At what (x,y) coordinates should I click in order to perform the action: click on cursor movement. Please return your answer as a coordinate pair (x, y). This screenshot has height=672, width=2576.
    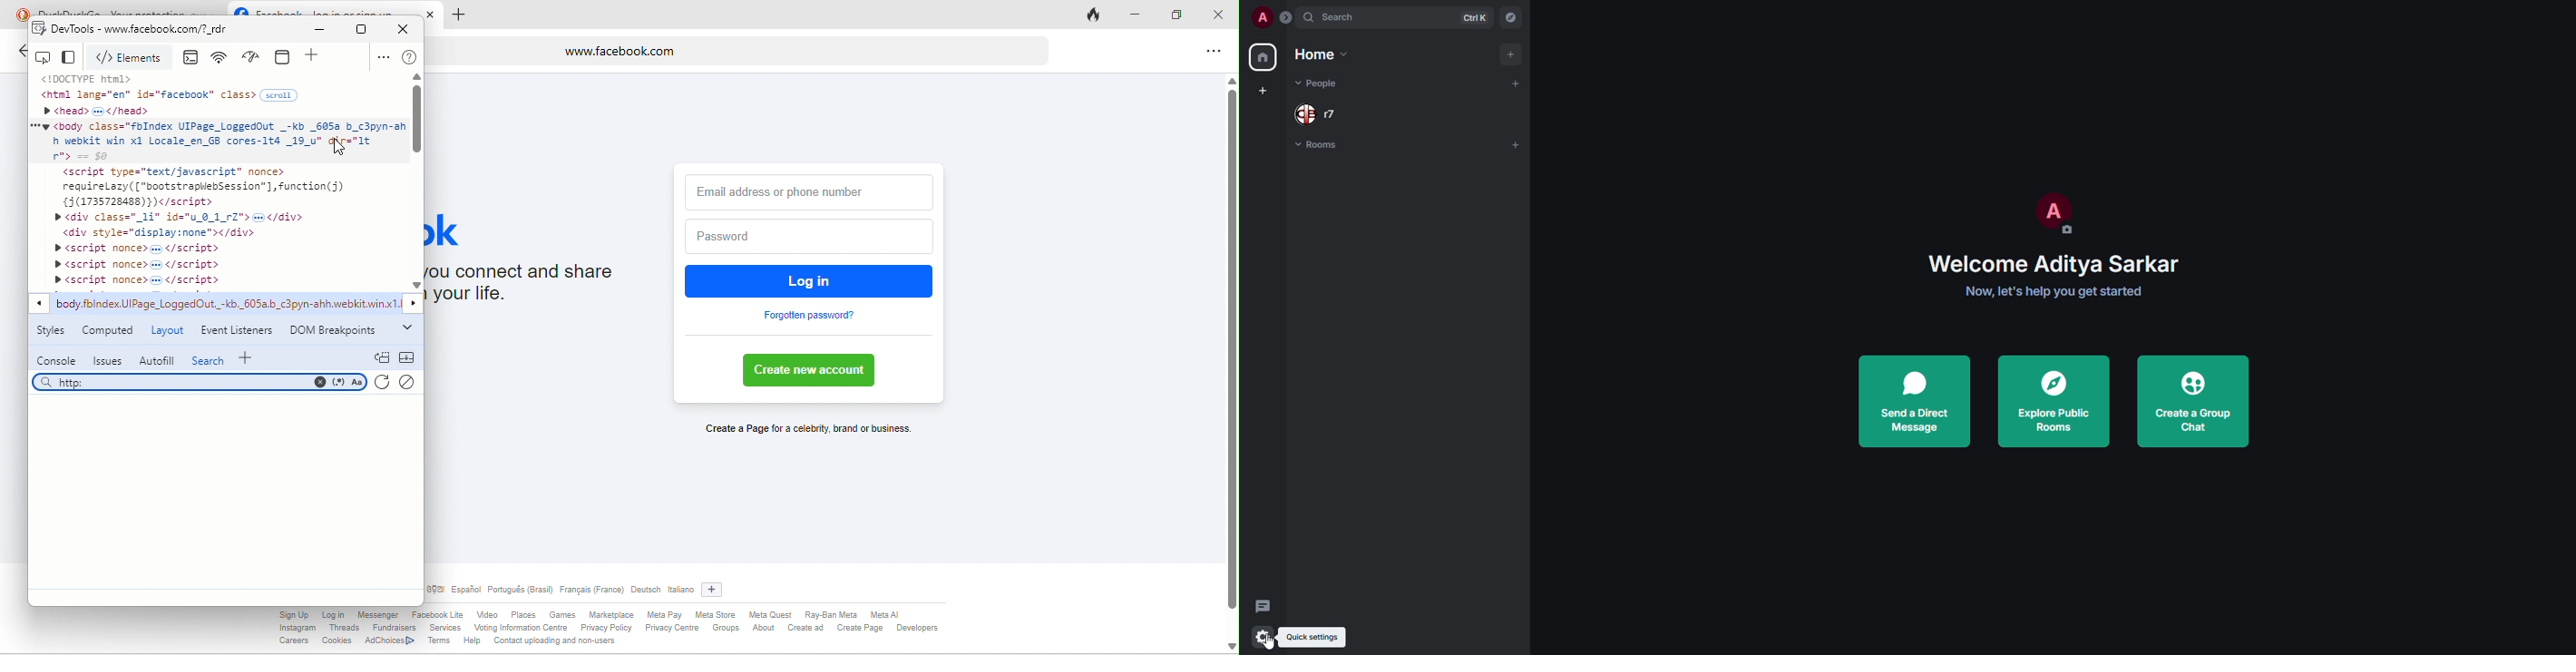
    Looking at the image, I should click on (334, 144).